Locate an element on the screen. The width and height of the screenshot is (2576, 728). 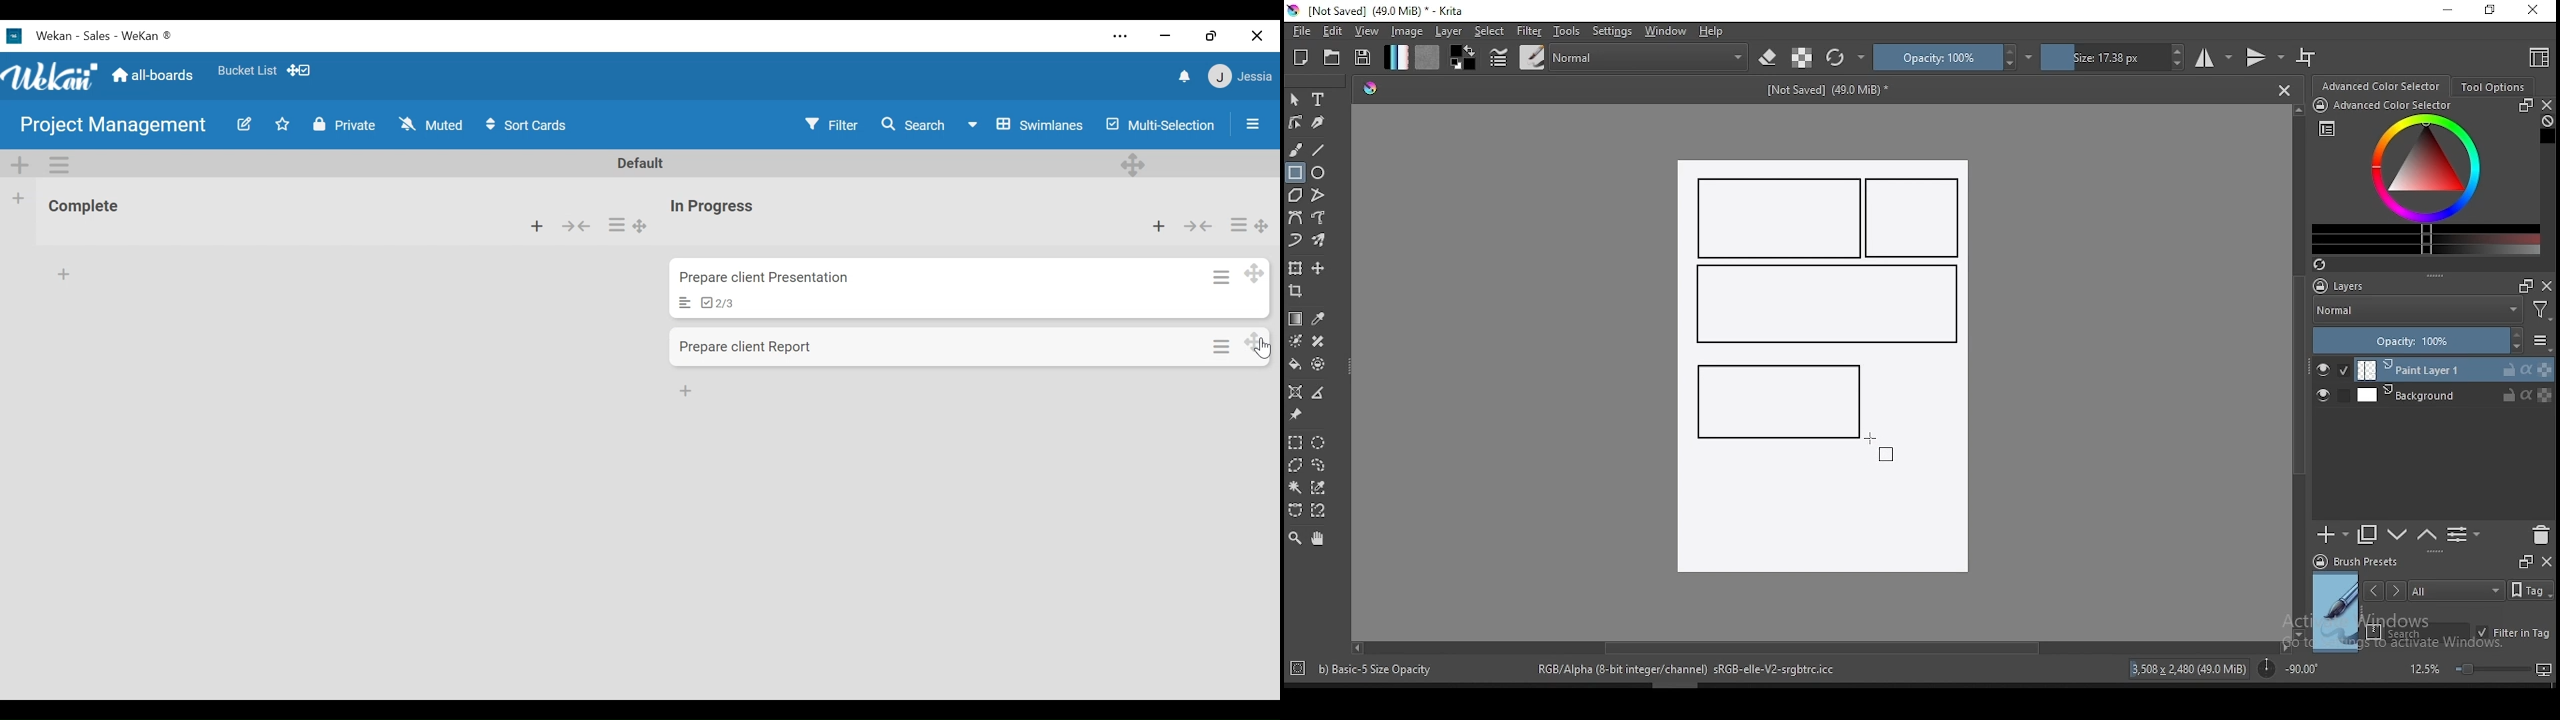
search is located at coordinates (2418, 632).